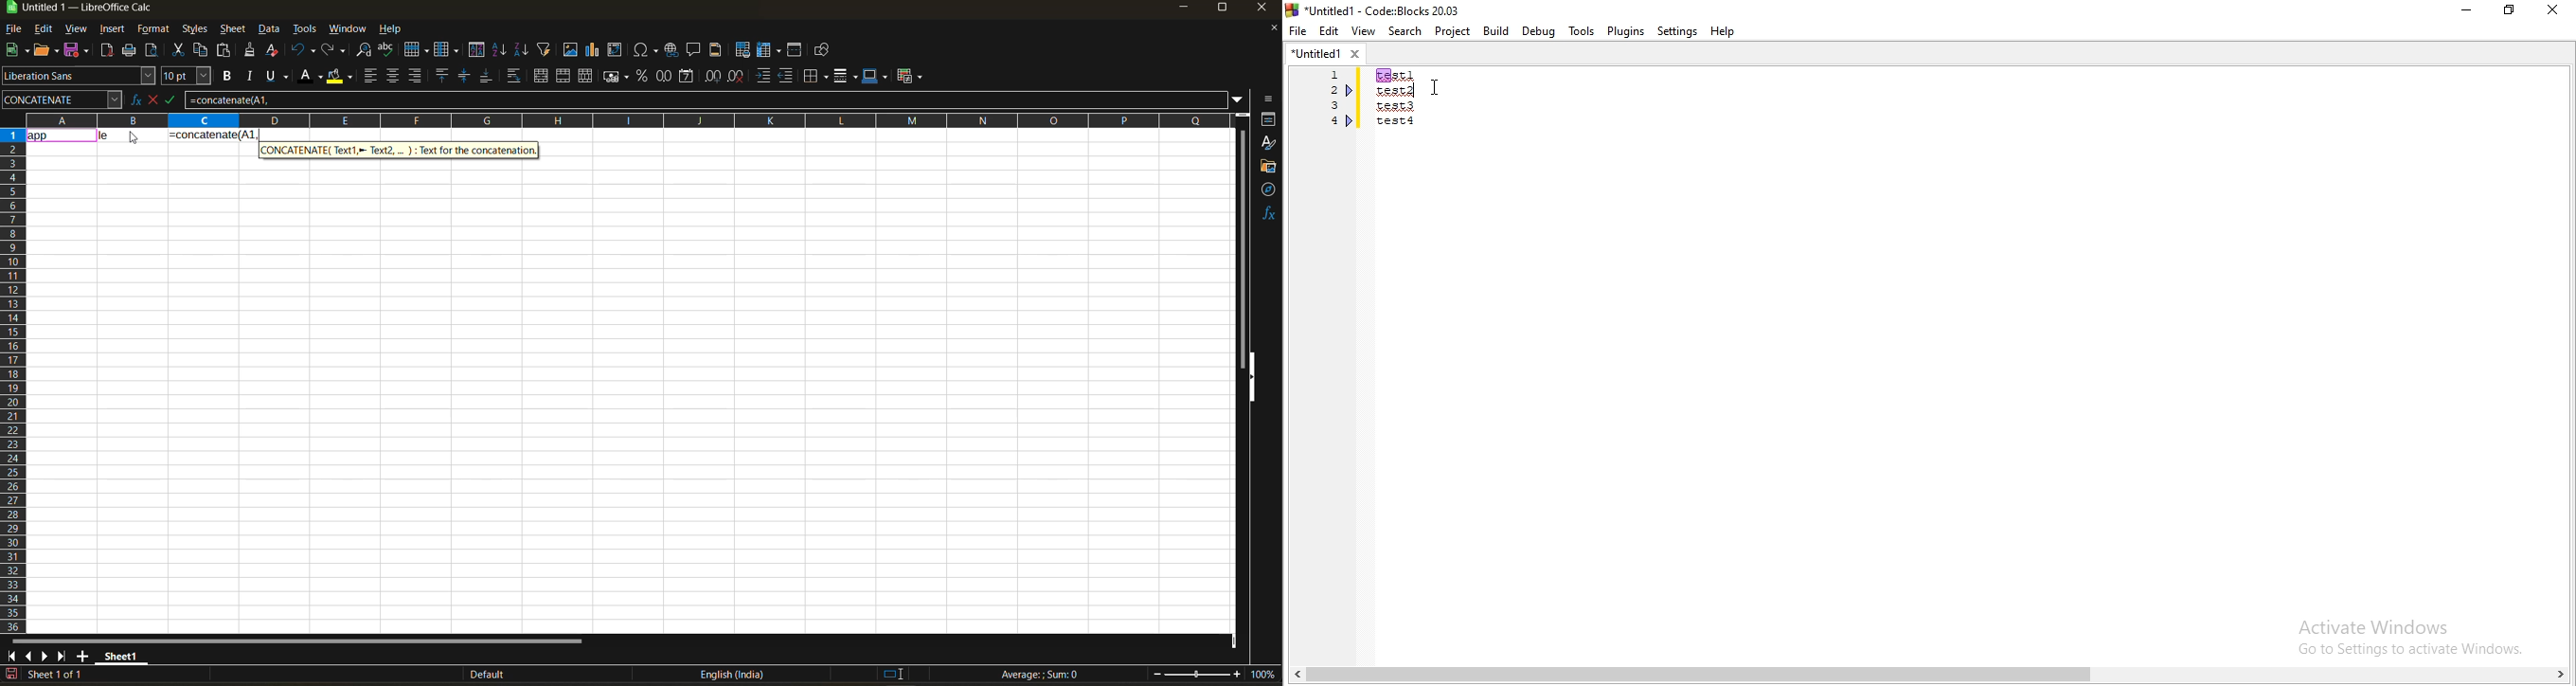 The height and width of the screenshot is (700, 2576). Describe the element at coordinates (501, 51) in the screenshot. I see `sort ascending` at that location.